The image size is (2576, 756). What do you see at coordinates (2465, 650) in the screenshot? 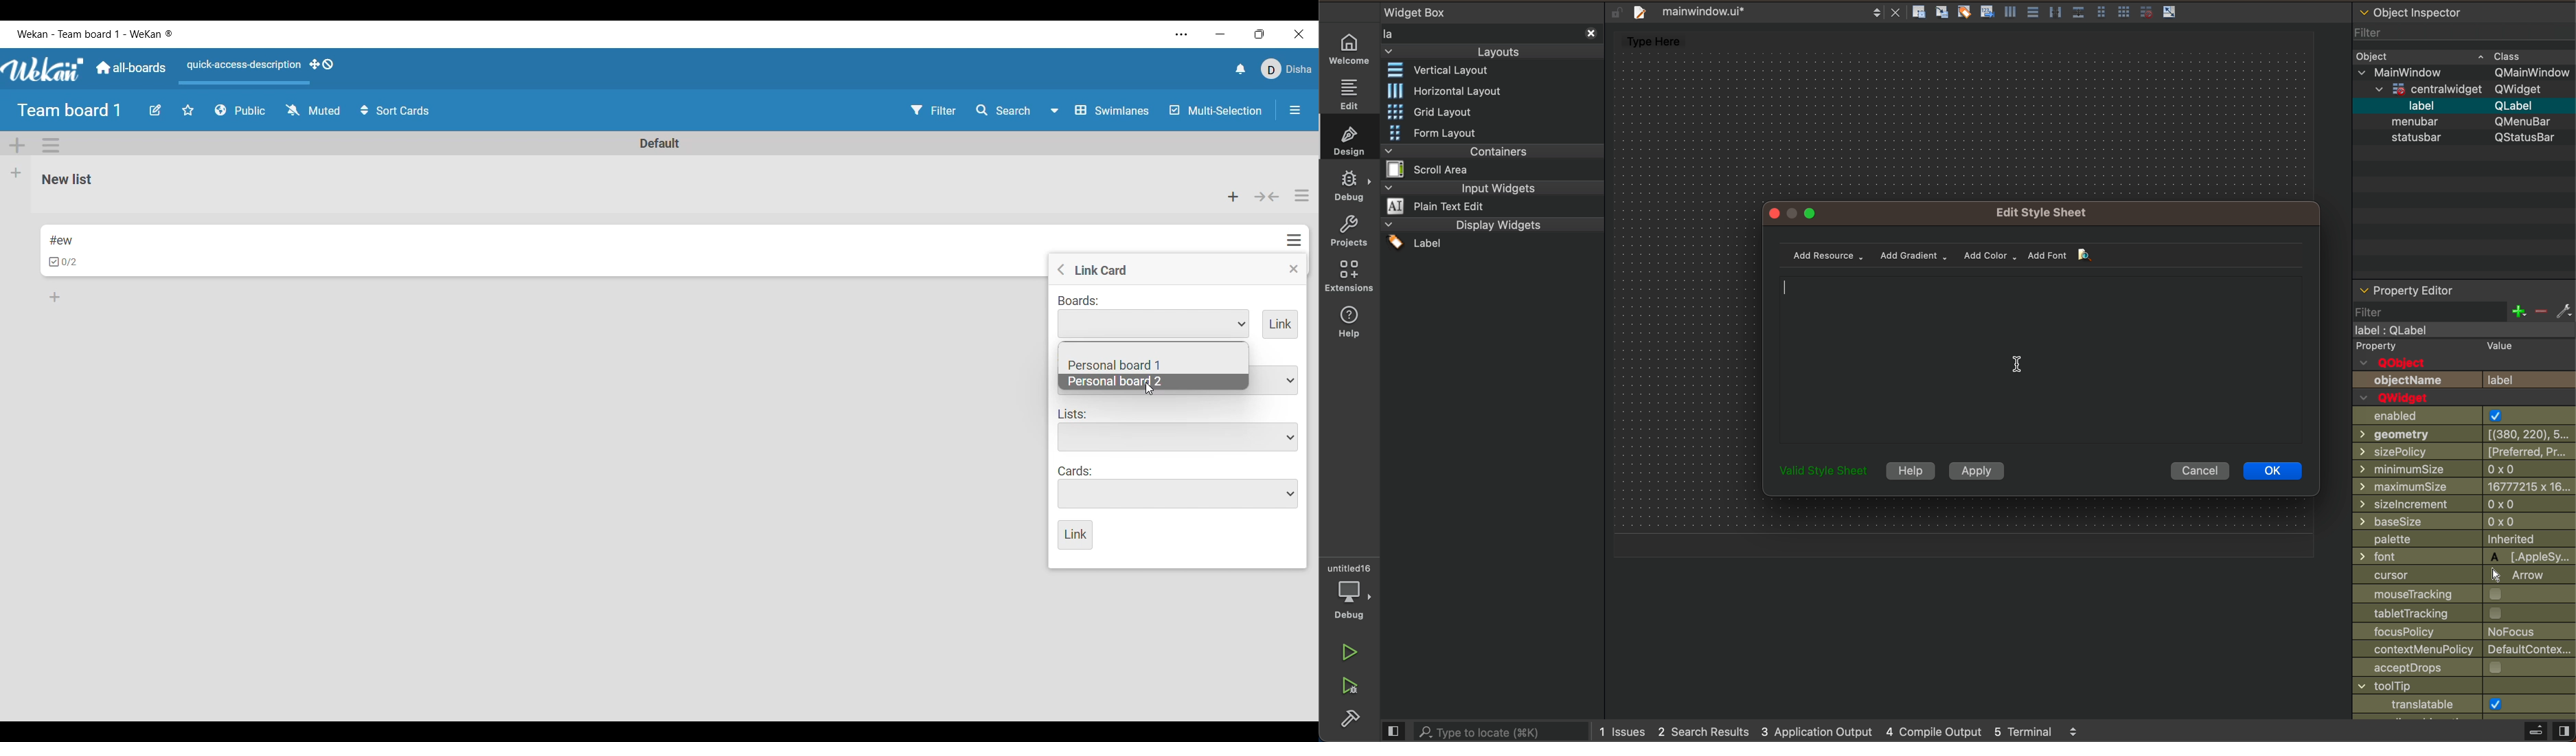
I see `contextMenuPlicy` at bounding box center [2465, 650].